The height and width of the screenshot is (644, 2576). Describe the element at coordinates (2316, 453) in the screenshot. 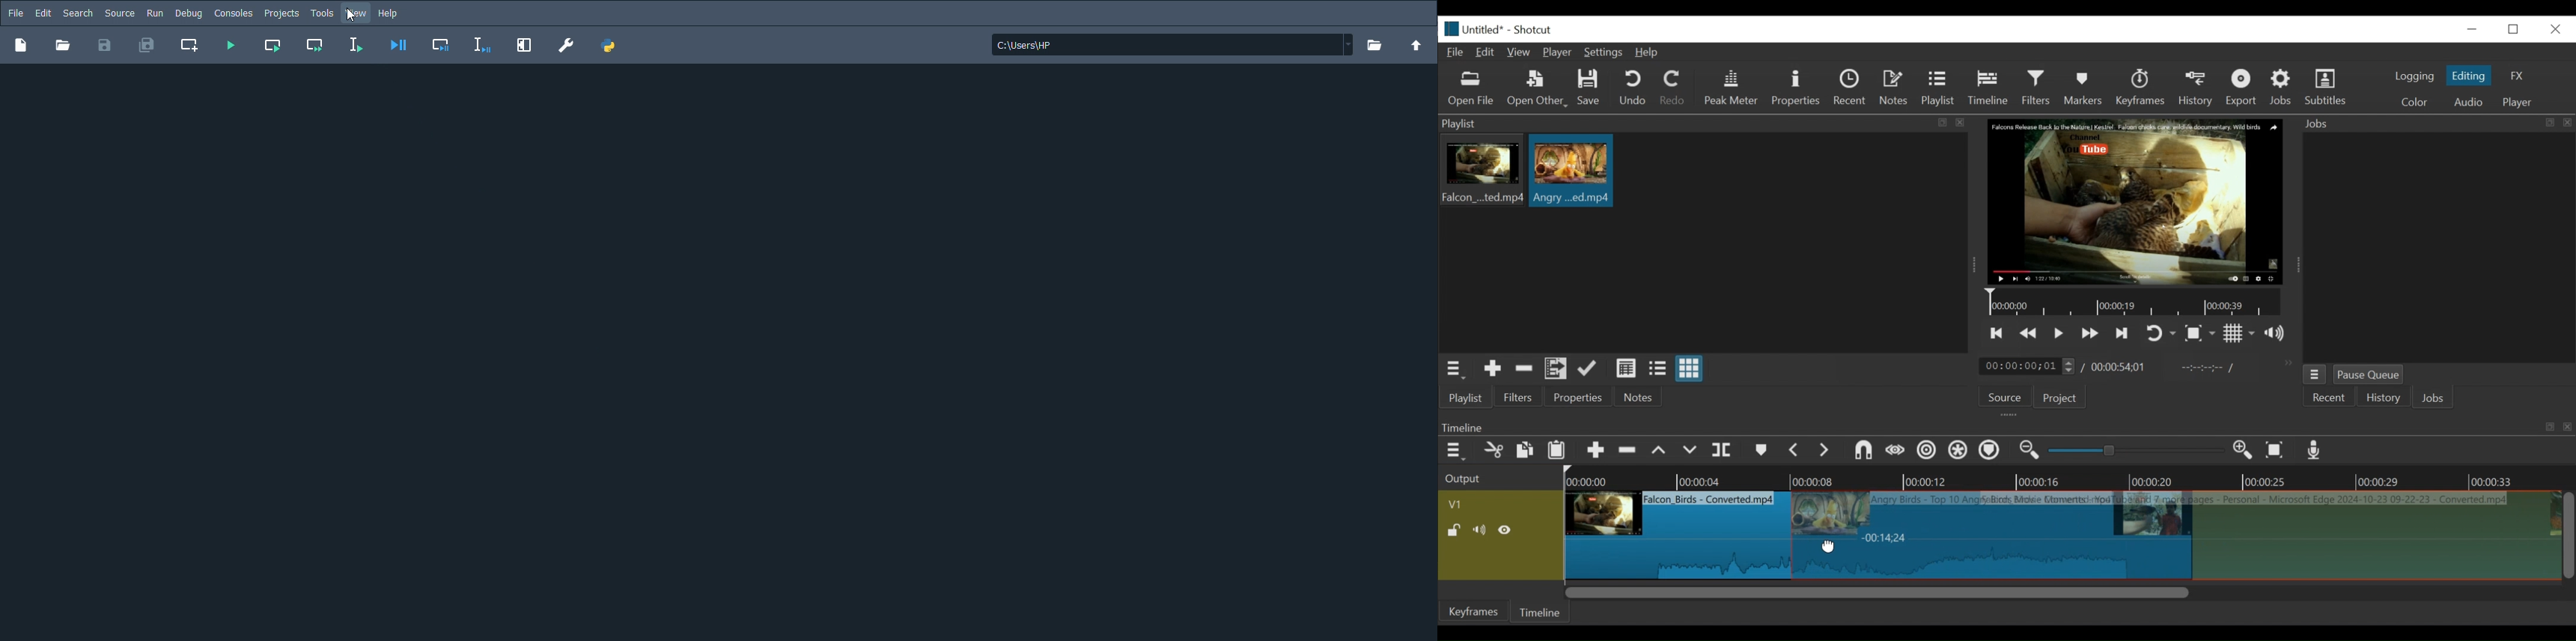

I see `Record audio` at that location.